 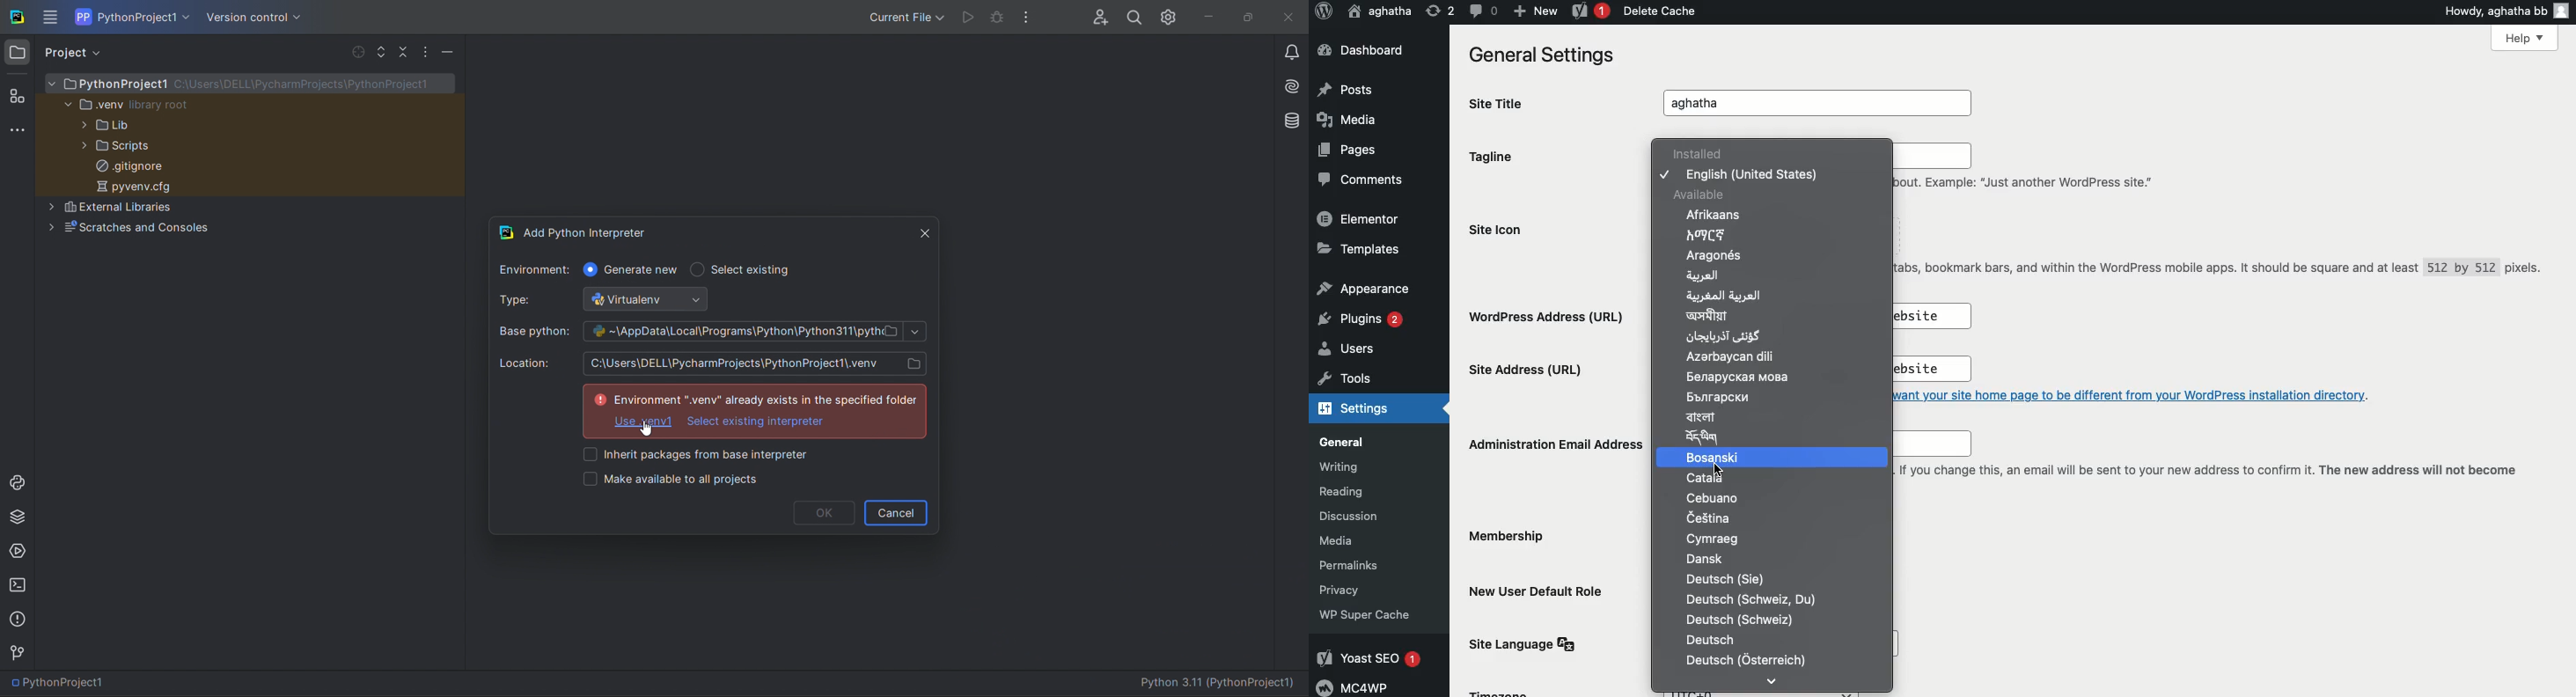 I want to click on Delete cache, so click(x=1657, y=11).